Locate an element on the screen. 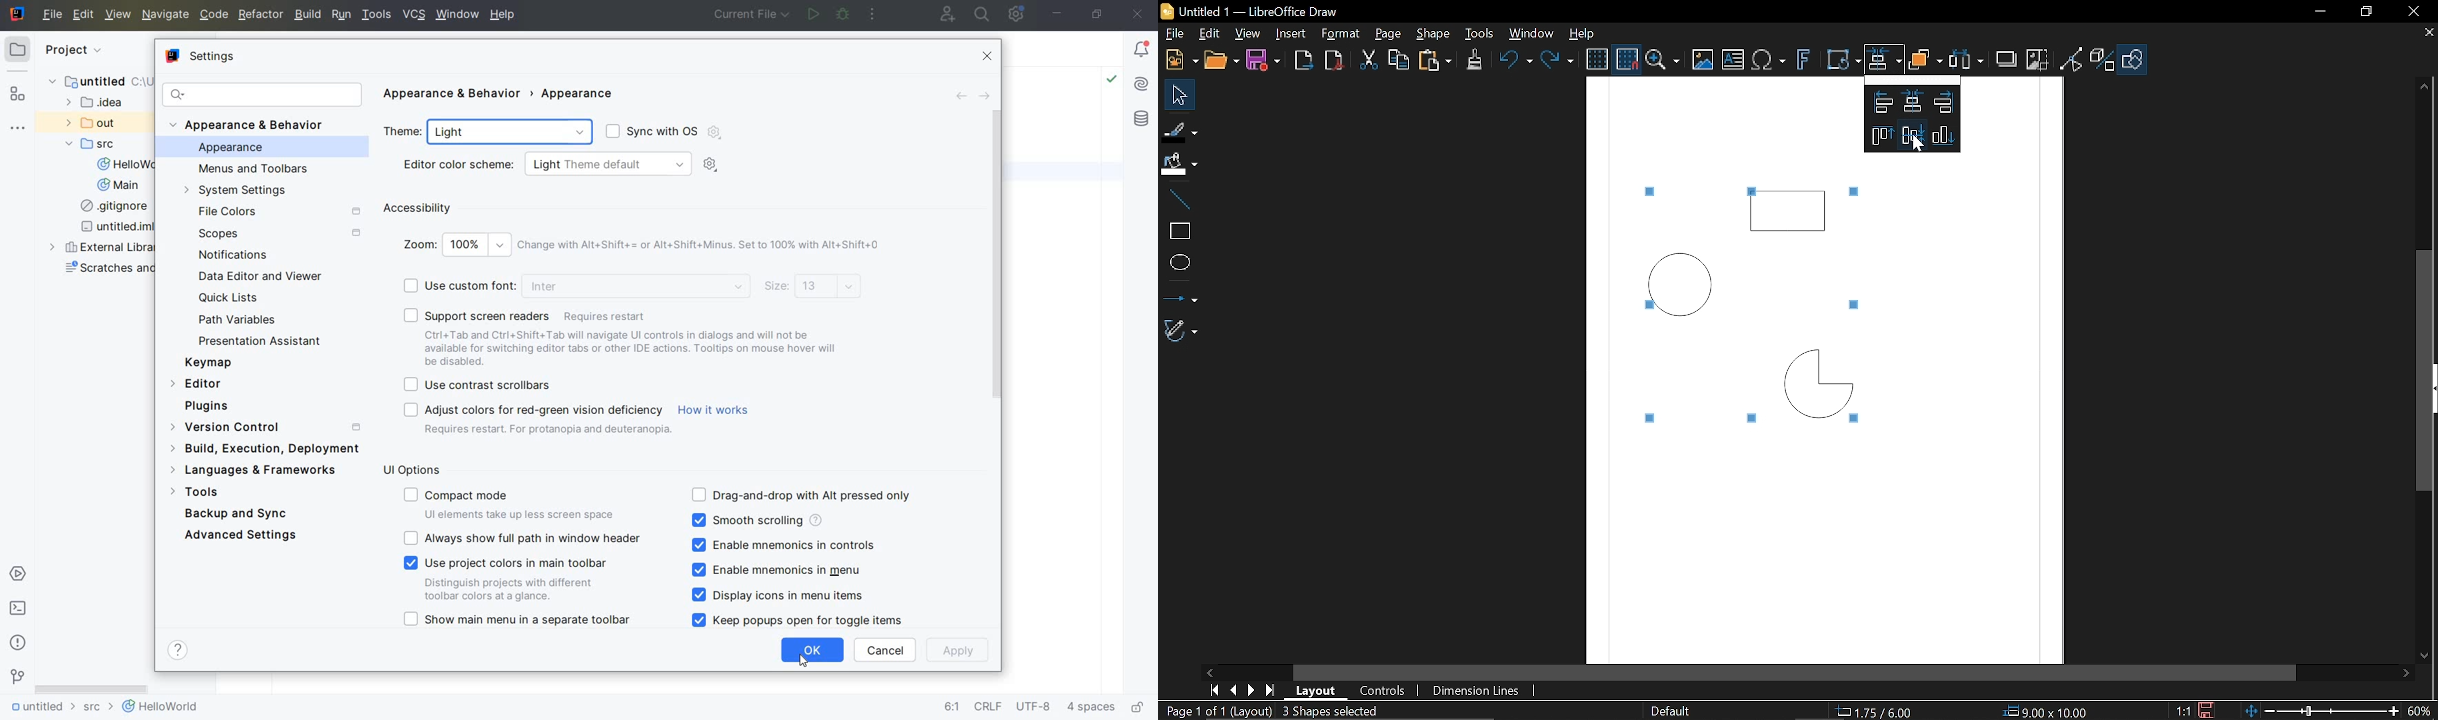 The height and width of the screenshot is (728, 2464). Change zoom is located at coordinates (2317, 710).